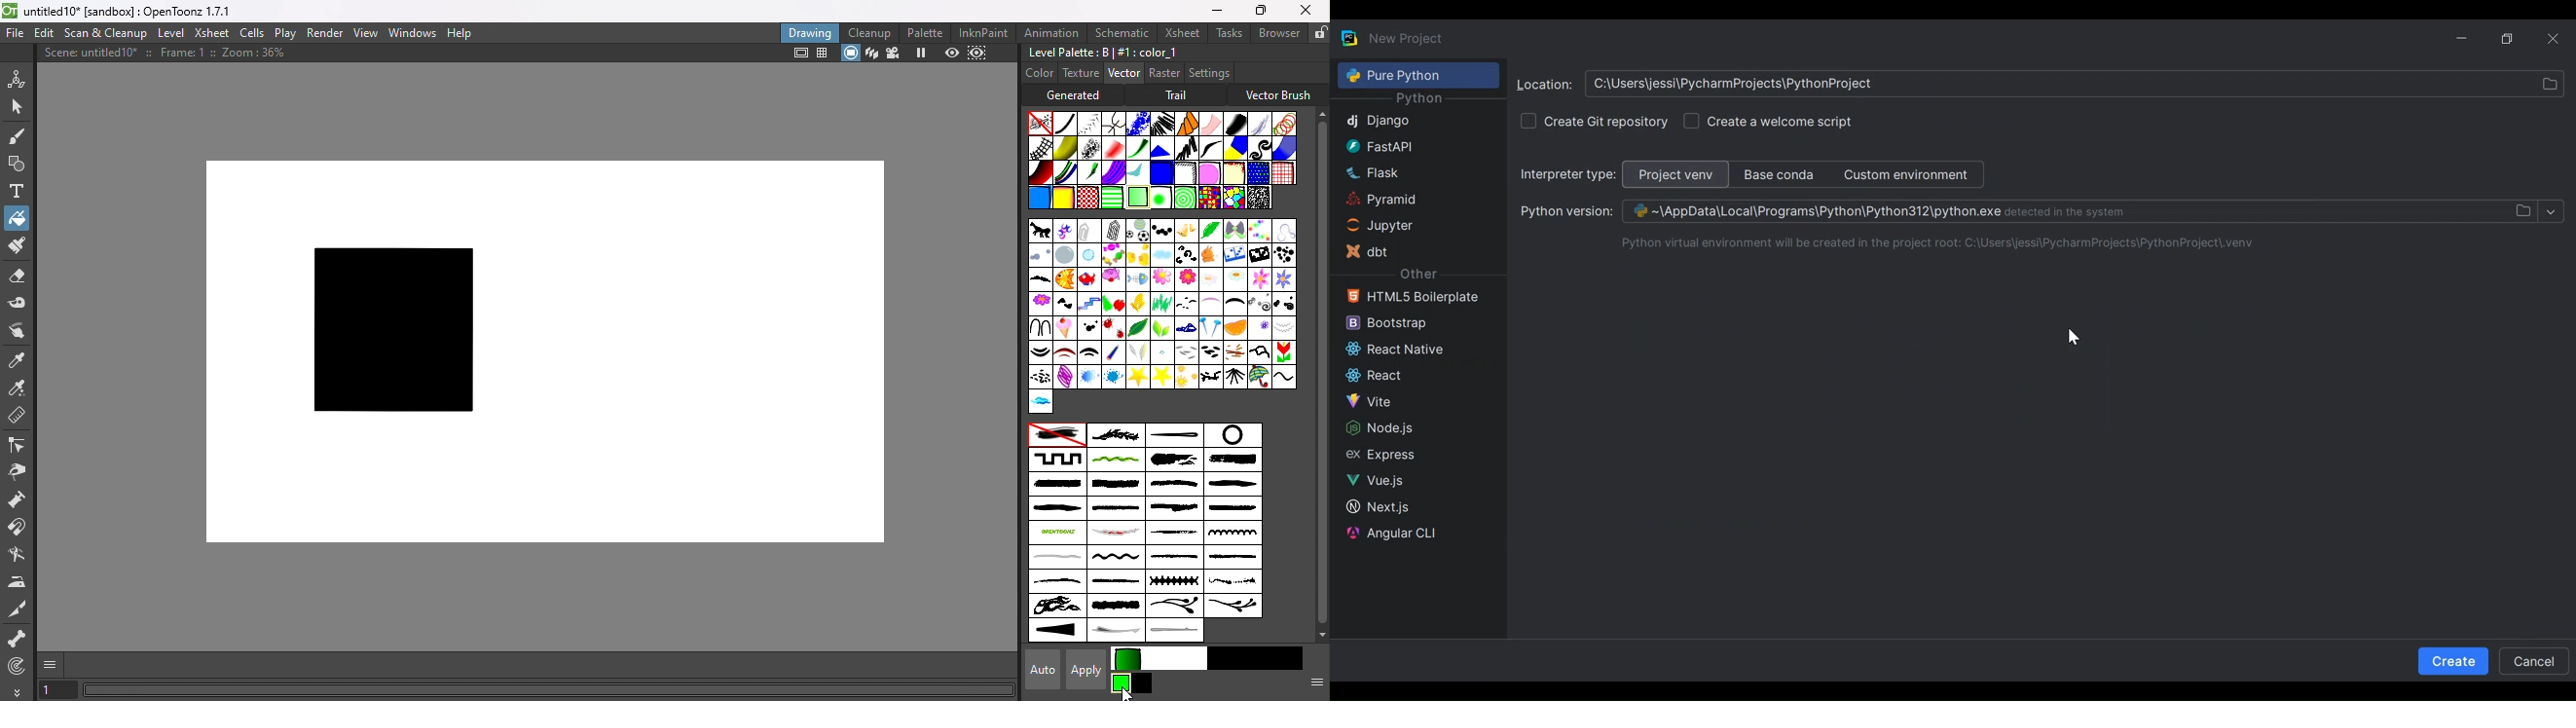 This screenshot has height=728, width=2576. I want to click on Scal, so click(1260, 350).